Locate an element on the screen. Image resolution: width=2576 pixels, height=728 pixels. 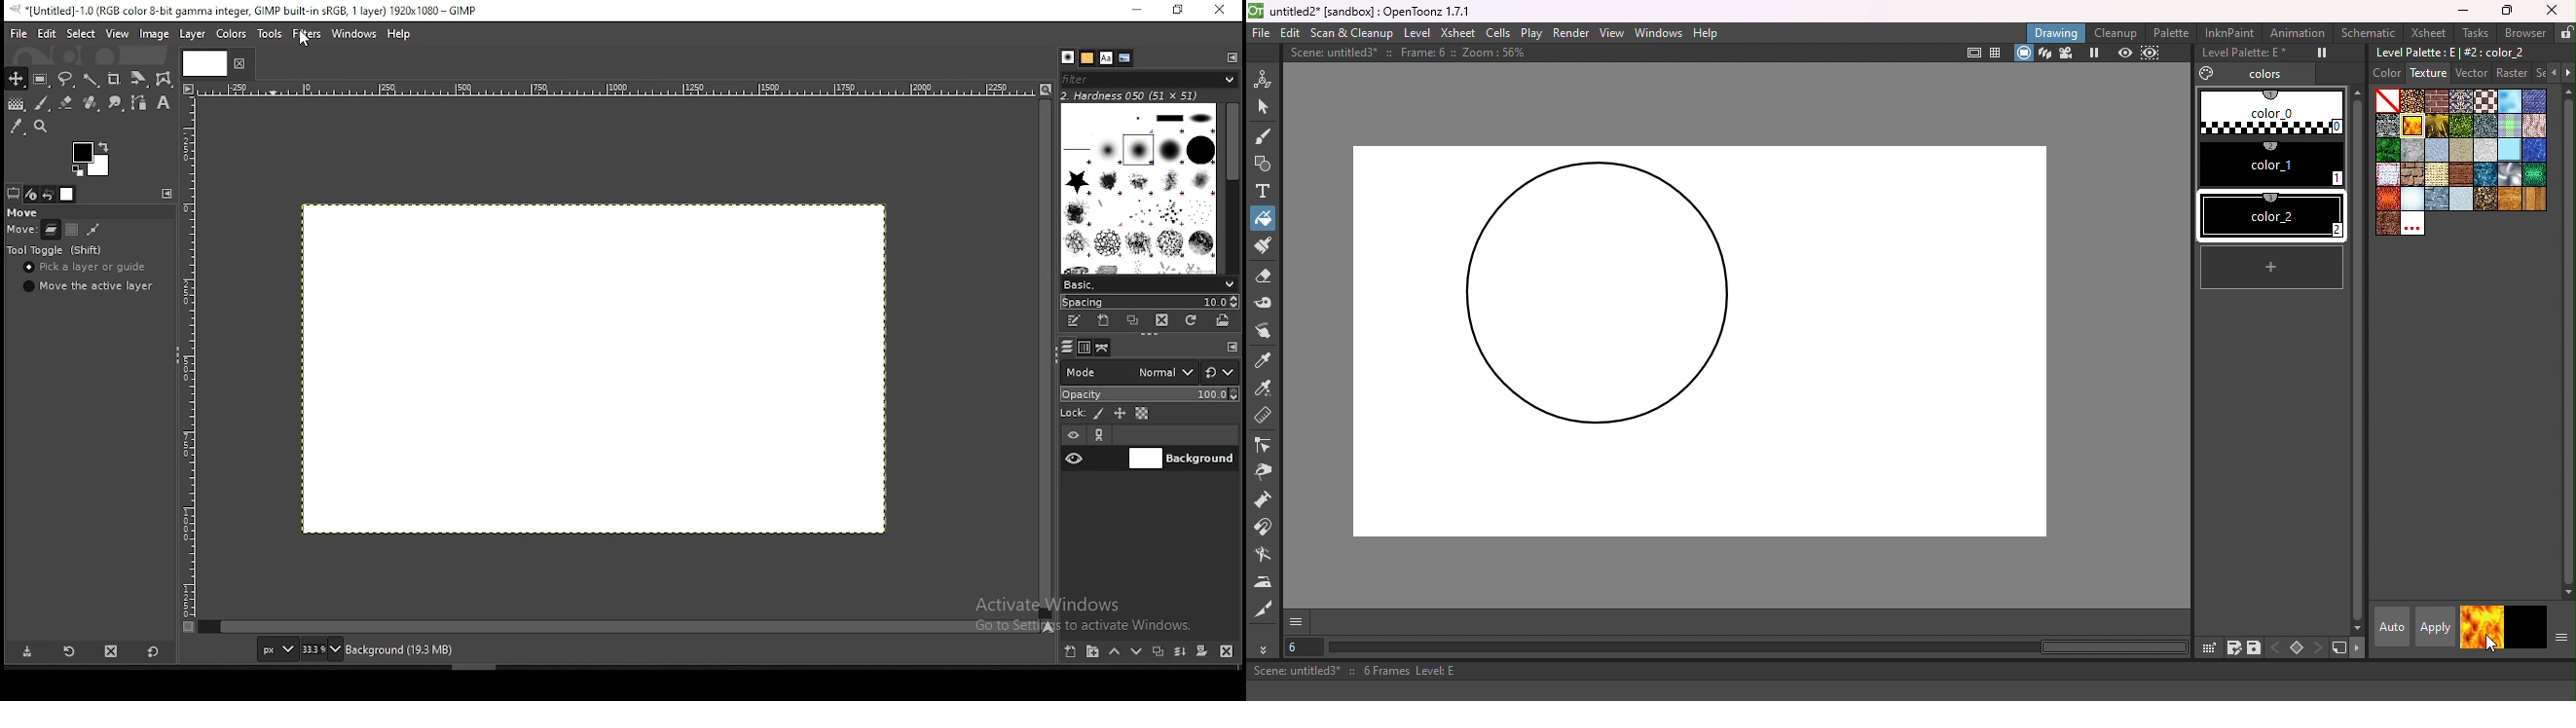
free selection tool is located at coordinates (66, 79).